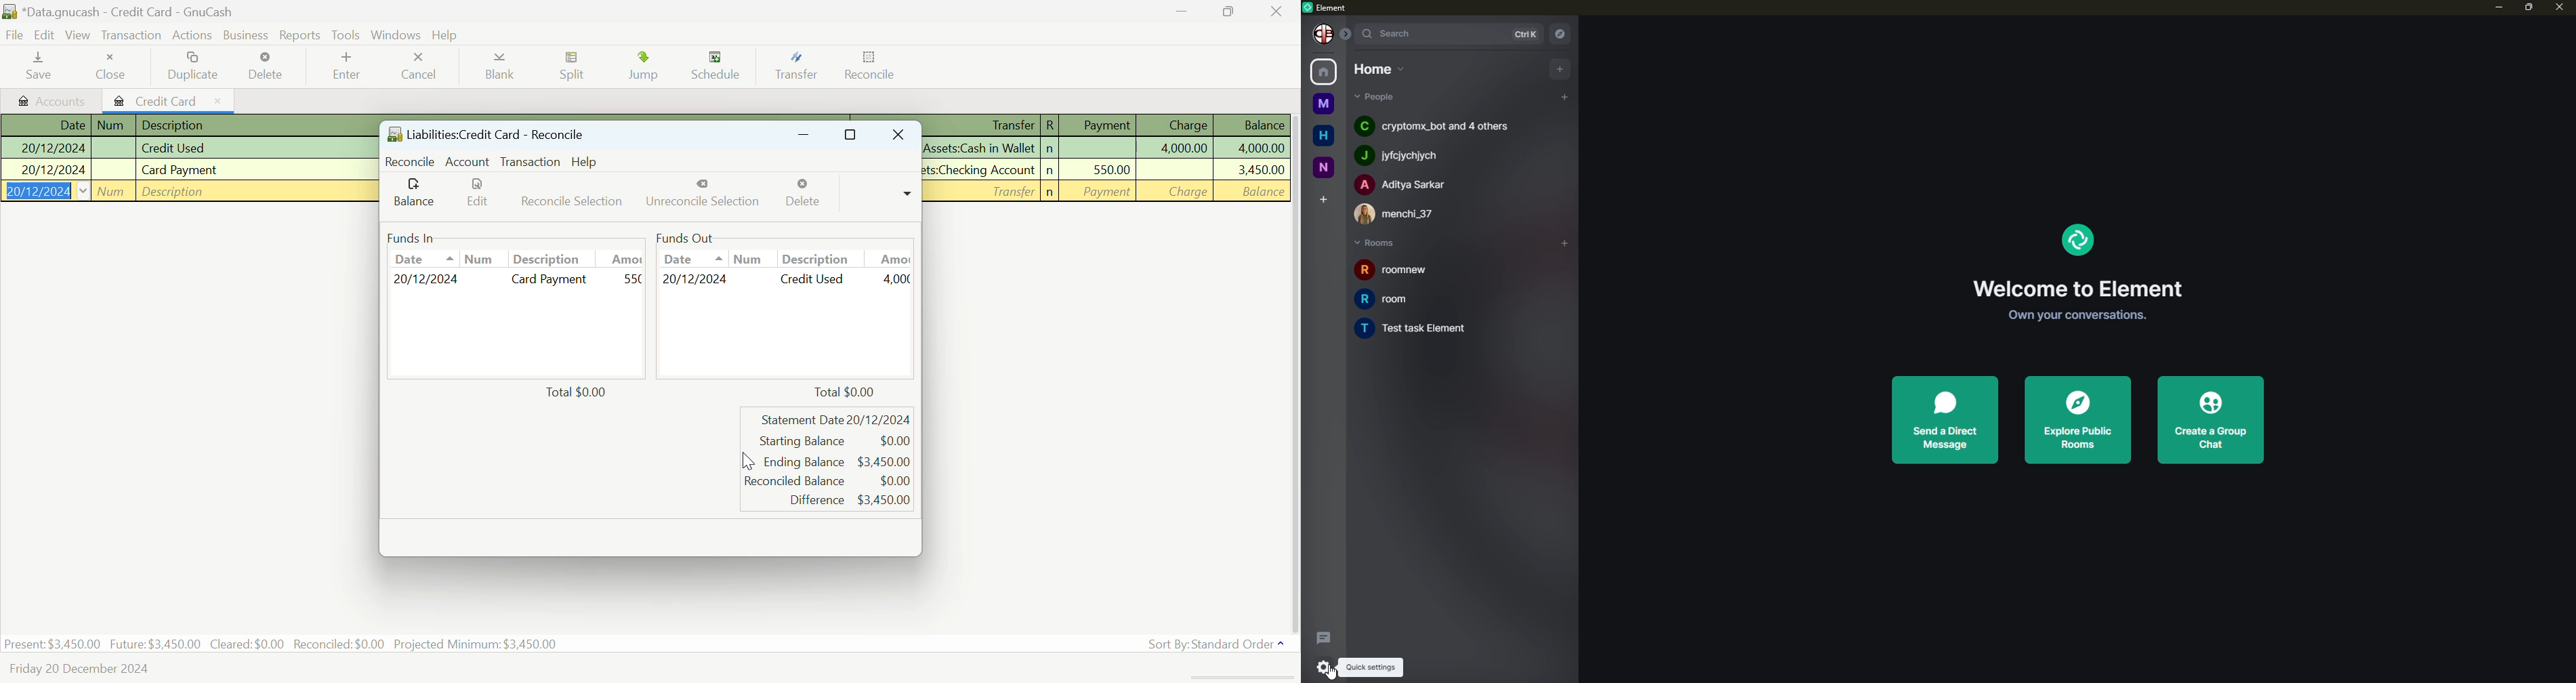 The height and width of the screenshot is (700, 2576). I want to click on Transaction, so click(529, 161).